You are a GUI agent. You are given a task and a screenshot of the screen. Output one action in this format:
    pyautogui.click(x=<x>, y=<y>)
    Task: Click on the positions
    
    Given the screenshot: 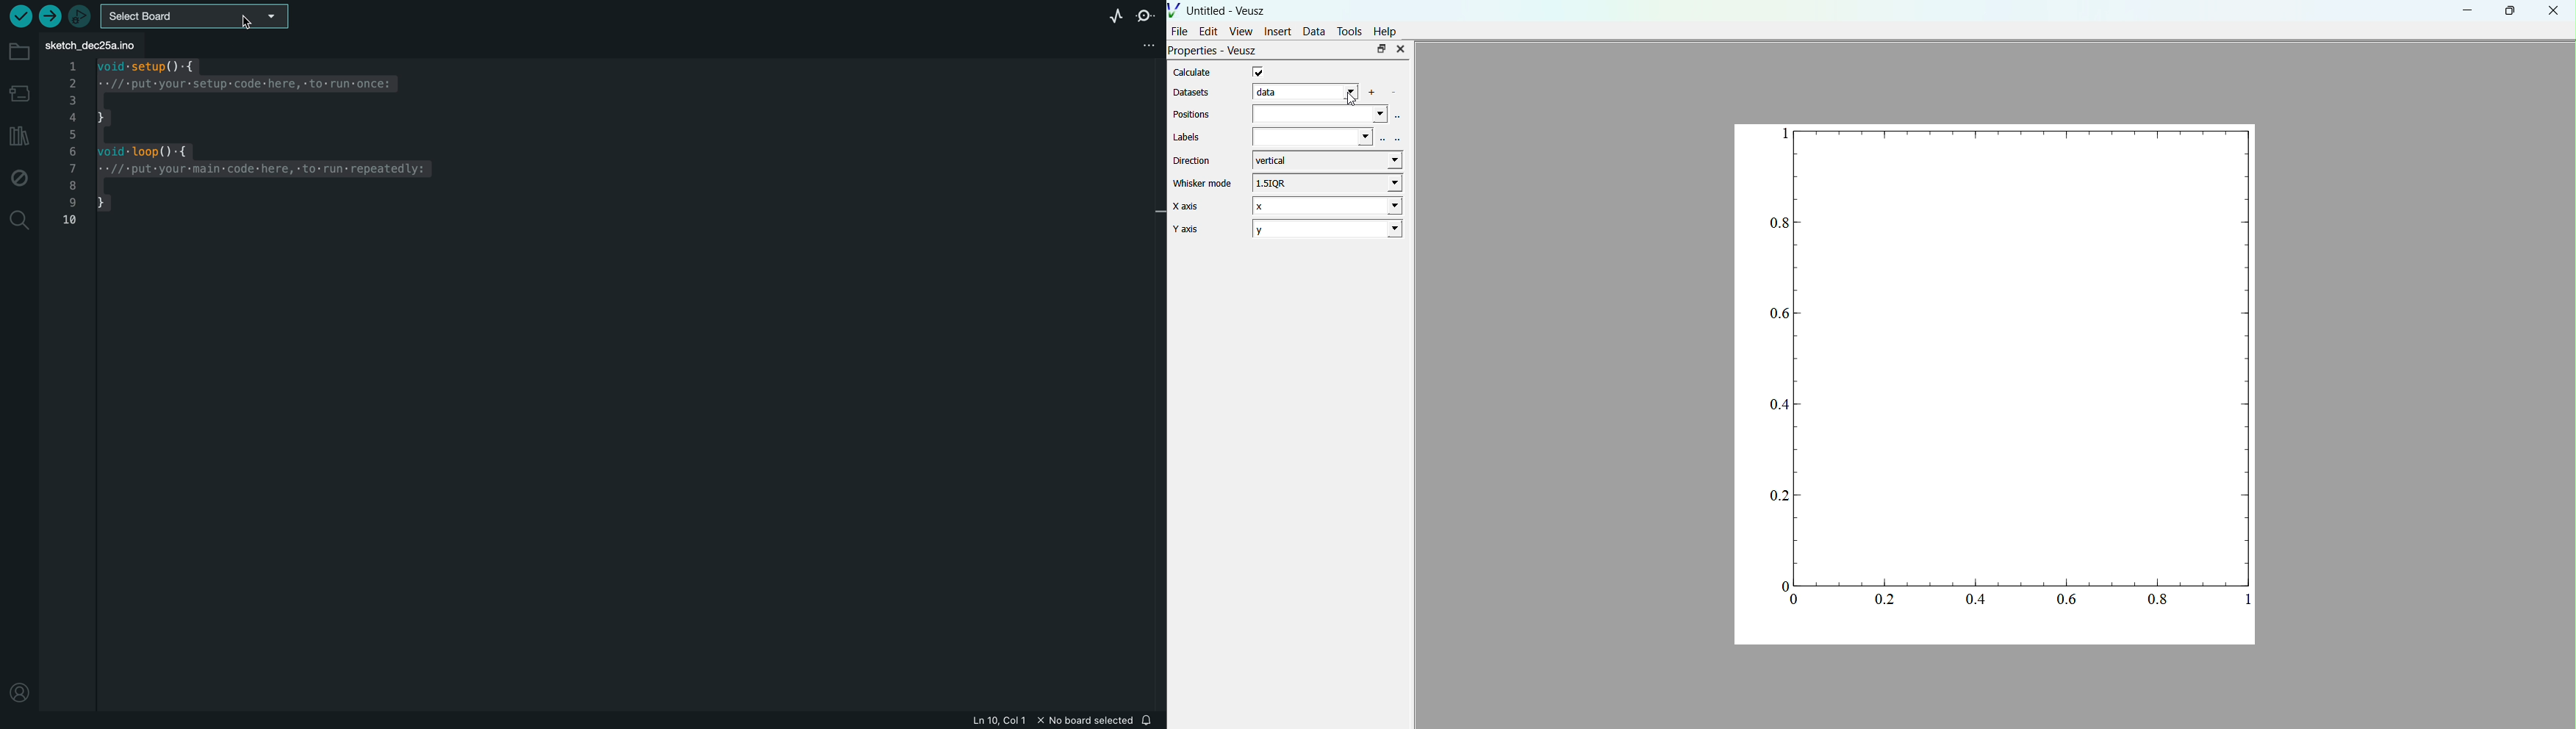 What is the action you would take?
    pyautogui.click(x=1329, y=115)
    